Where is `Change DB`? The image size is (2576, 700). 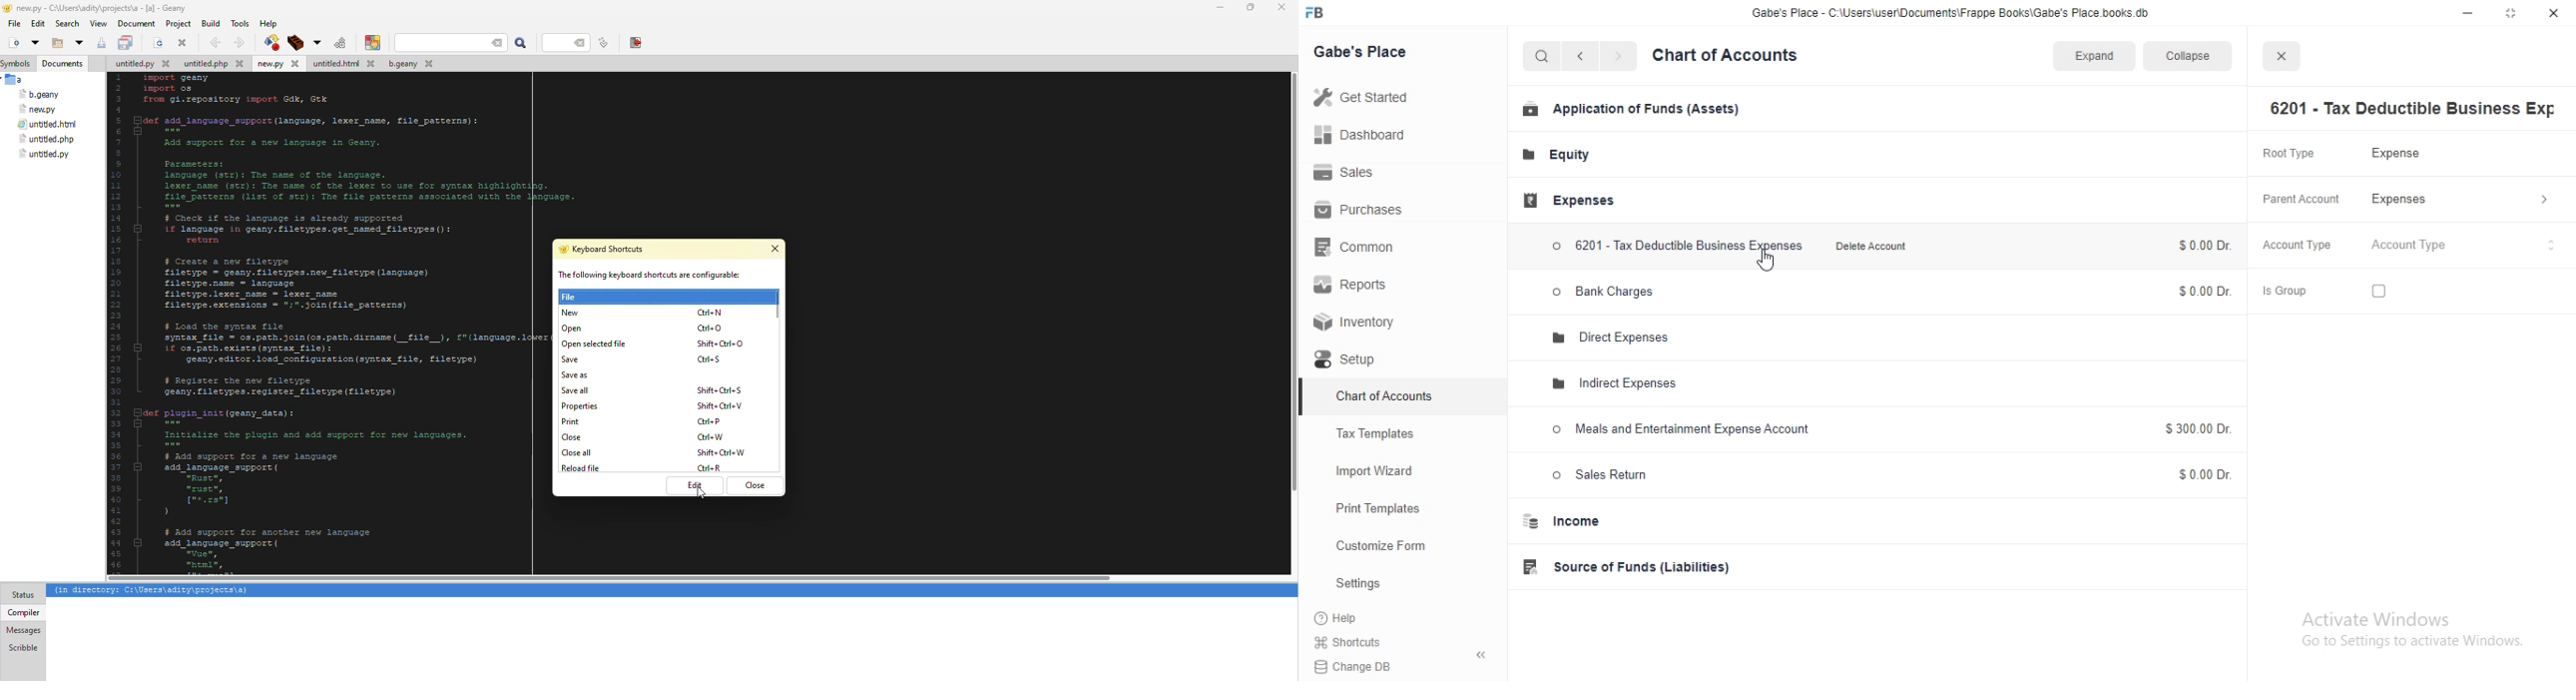 Change DB is located at coordinates (1398, 666).